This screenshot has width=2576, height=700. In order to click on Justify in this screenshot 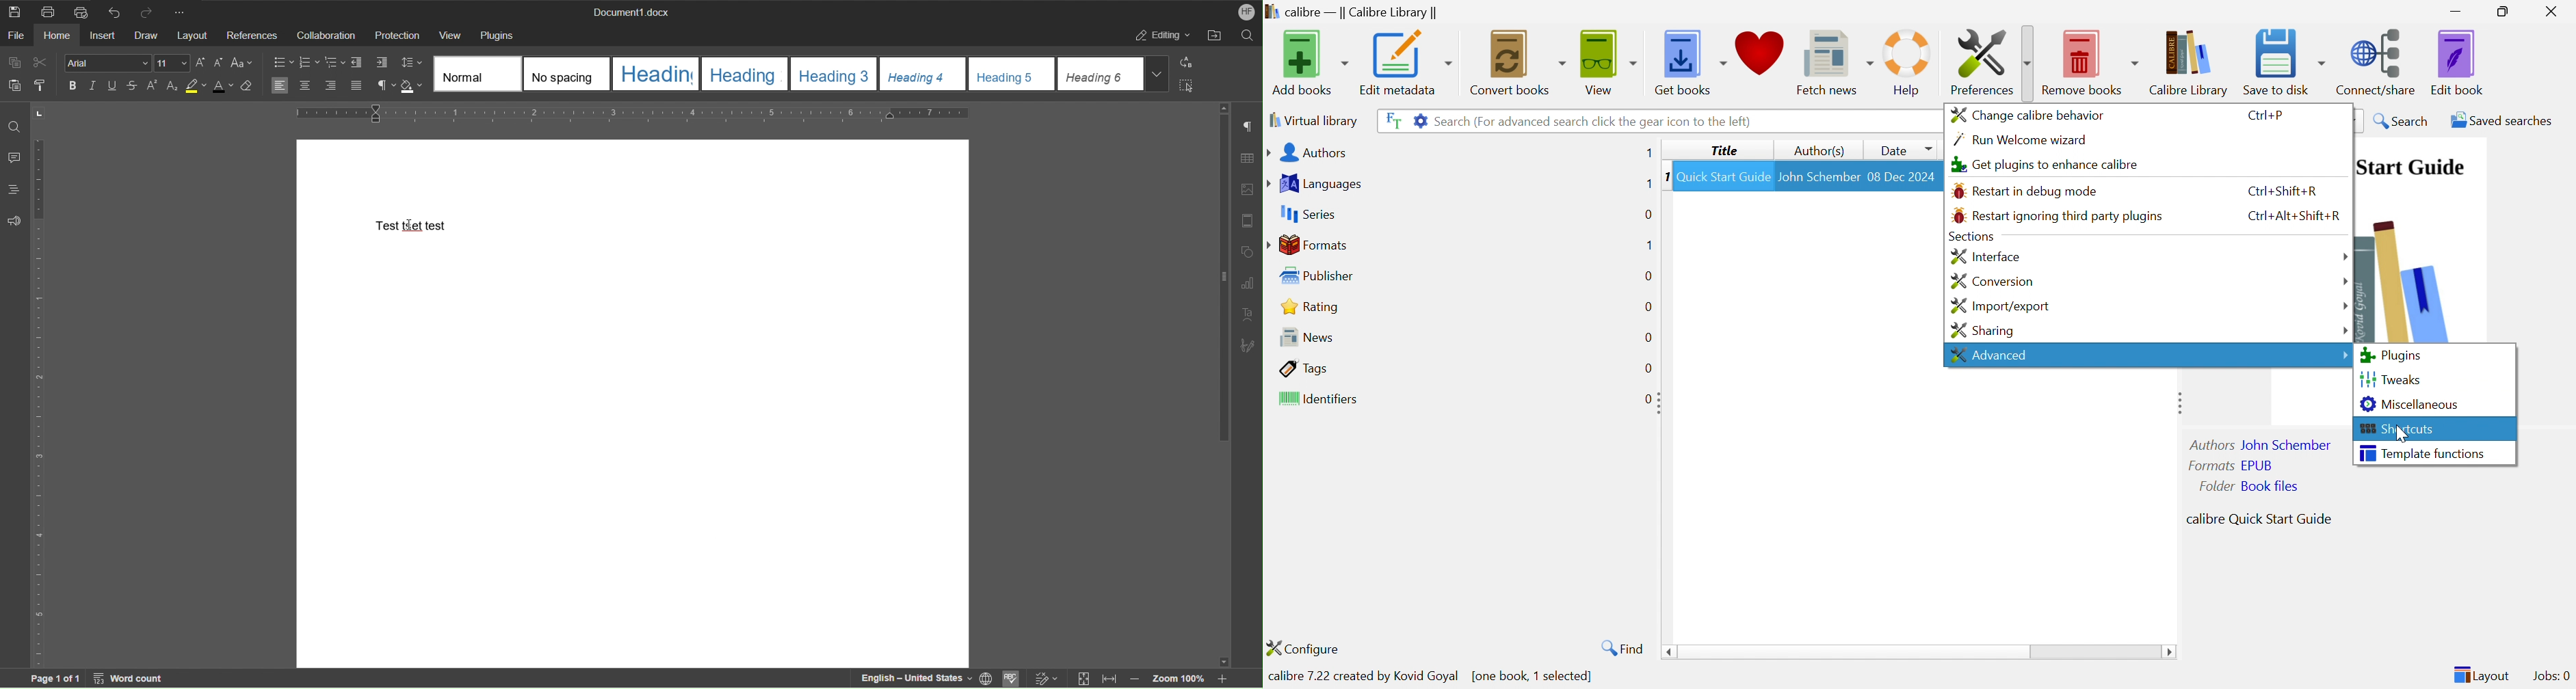, I will do `click(356, 87)`.